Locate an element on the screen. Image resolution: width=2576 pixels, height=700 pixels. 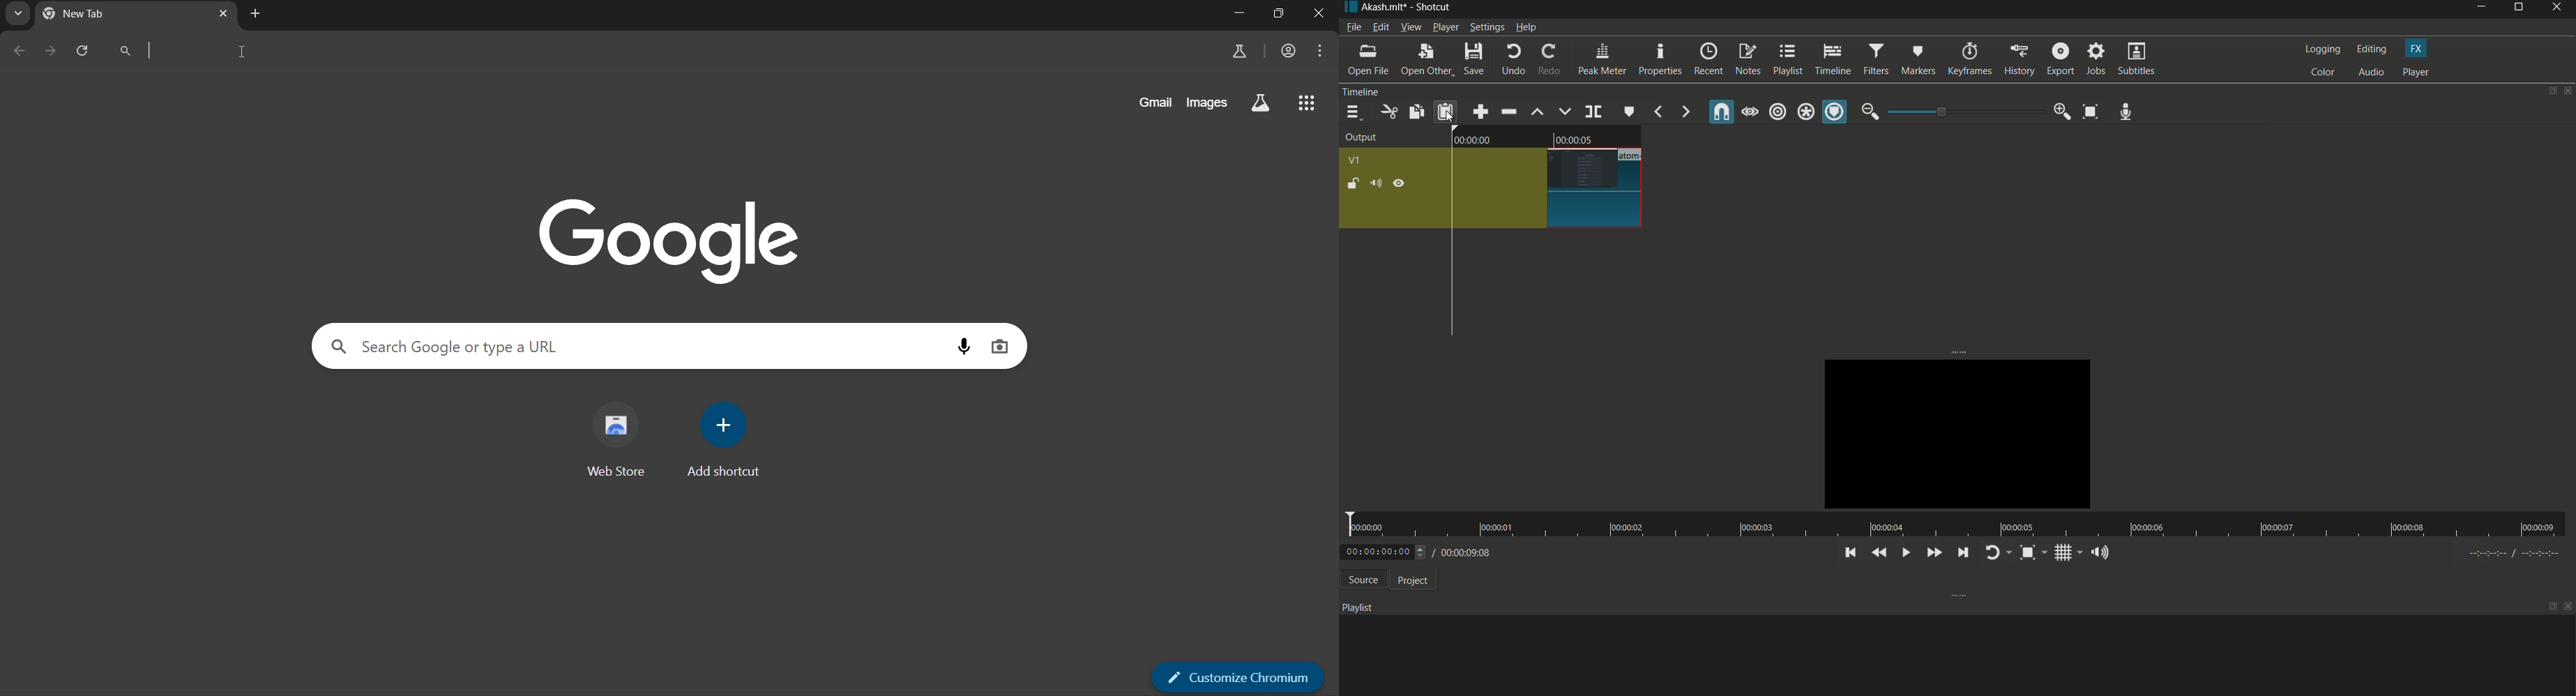
timeline is located at coordinates (1833, 58).